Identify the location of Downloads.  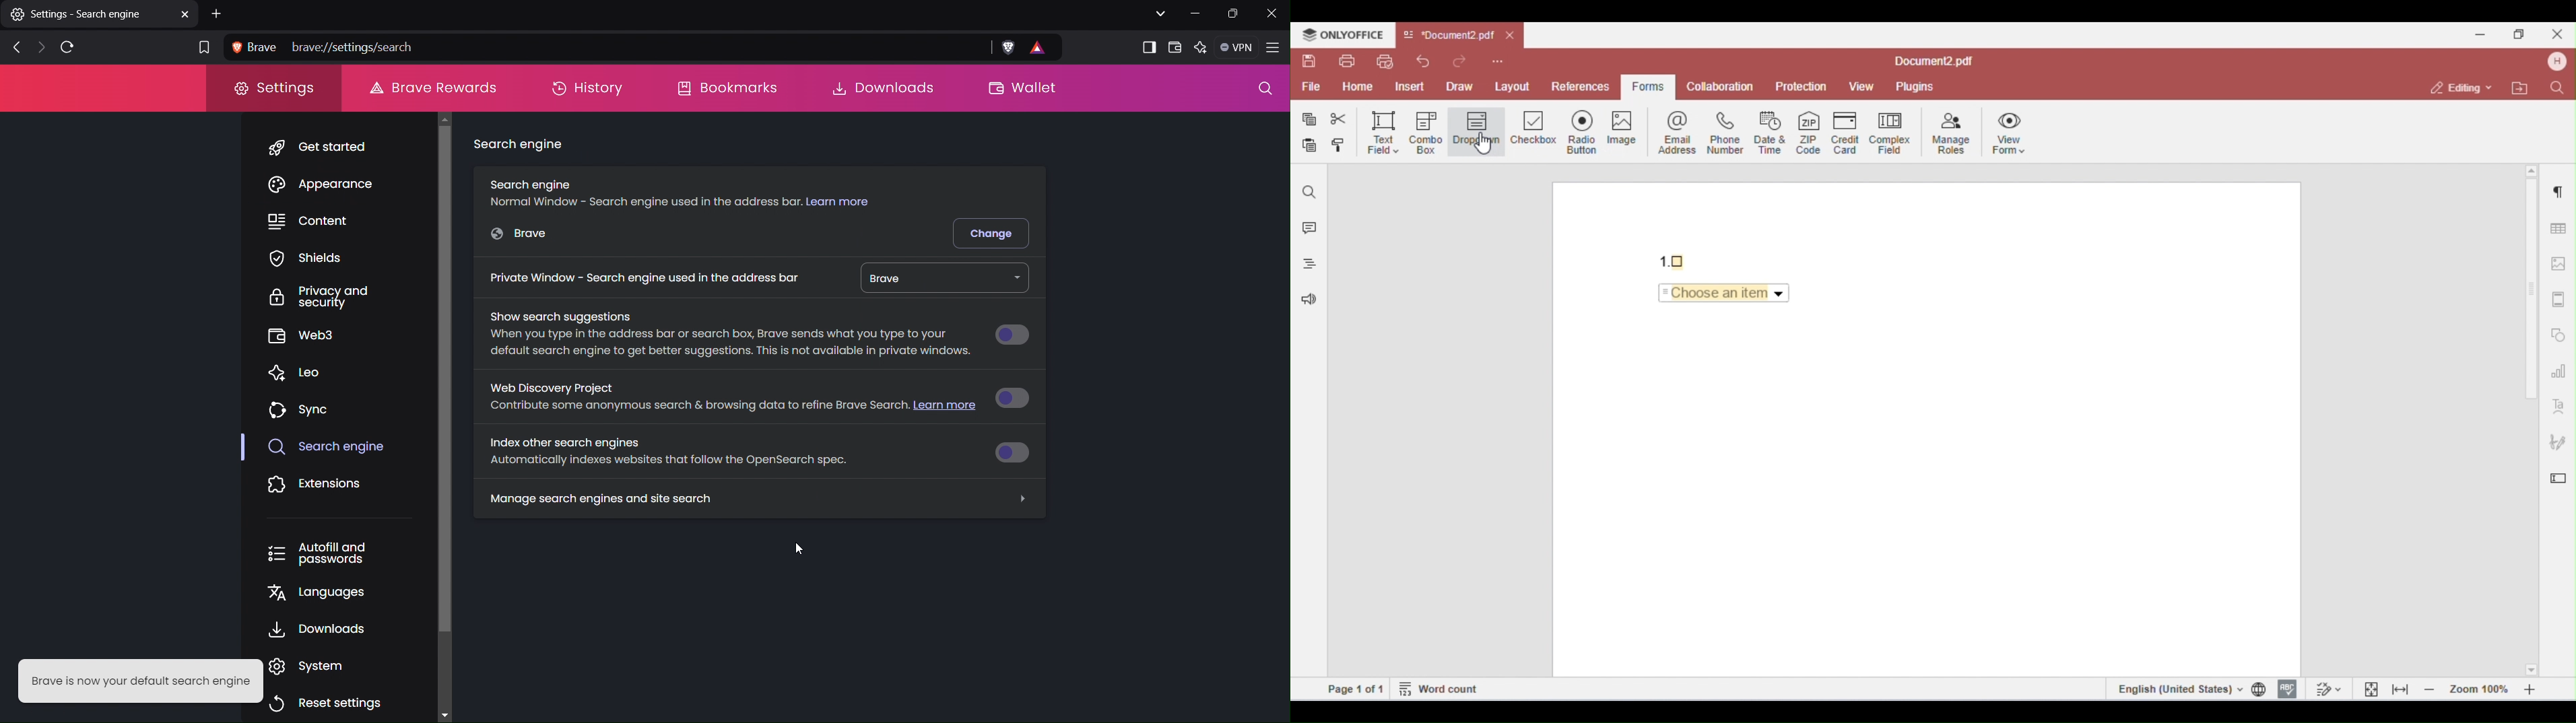
(877, 88).